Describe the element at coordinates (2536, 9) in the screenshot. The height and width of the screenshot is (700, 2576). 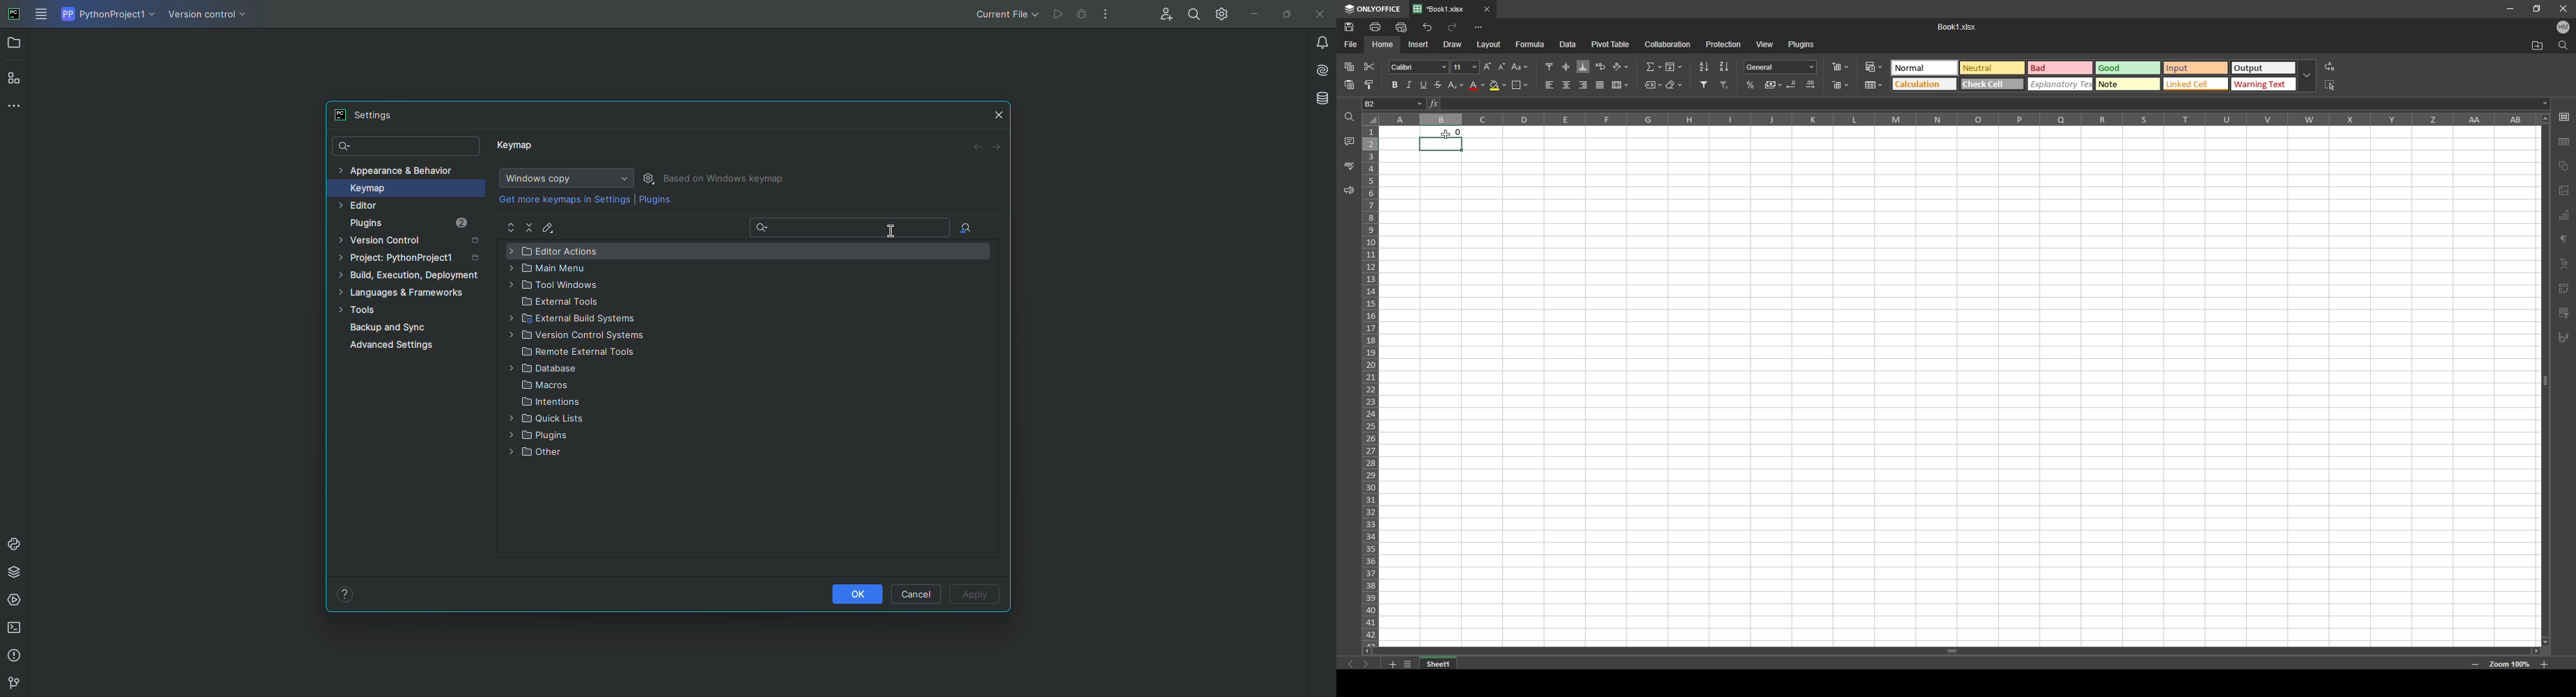
I see `resize` at that location.